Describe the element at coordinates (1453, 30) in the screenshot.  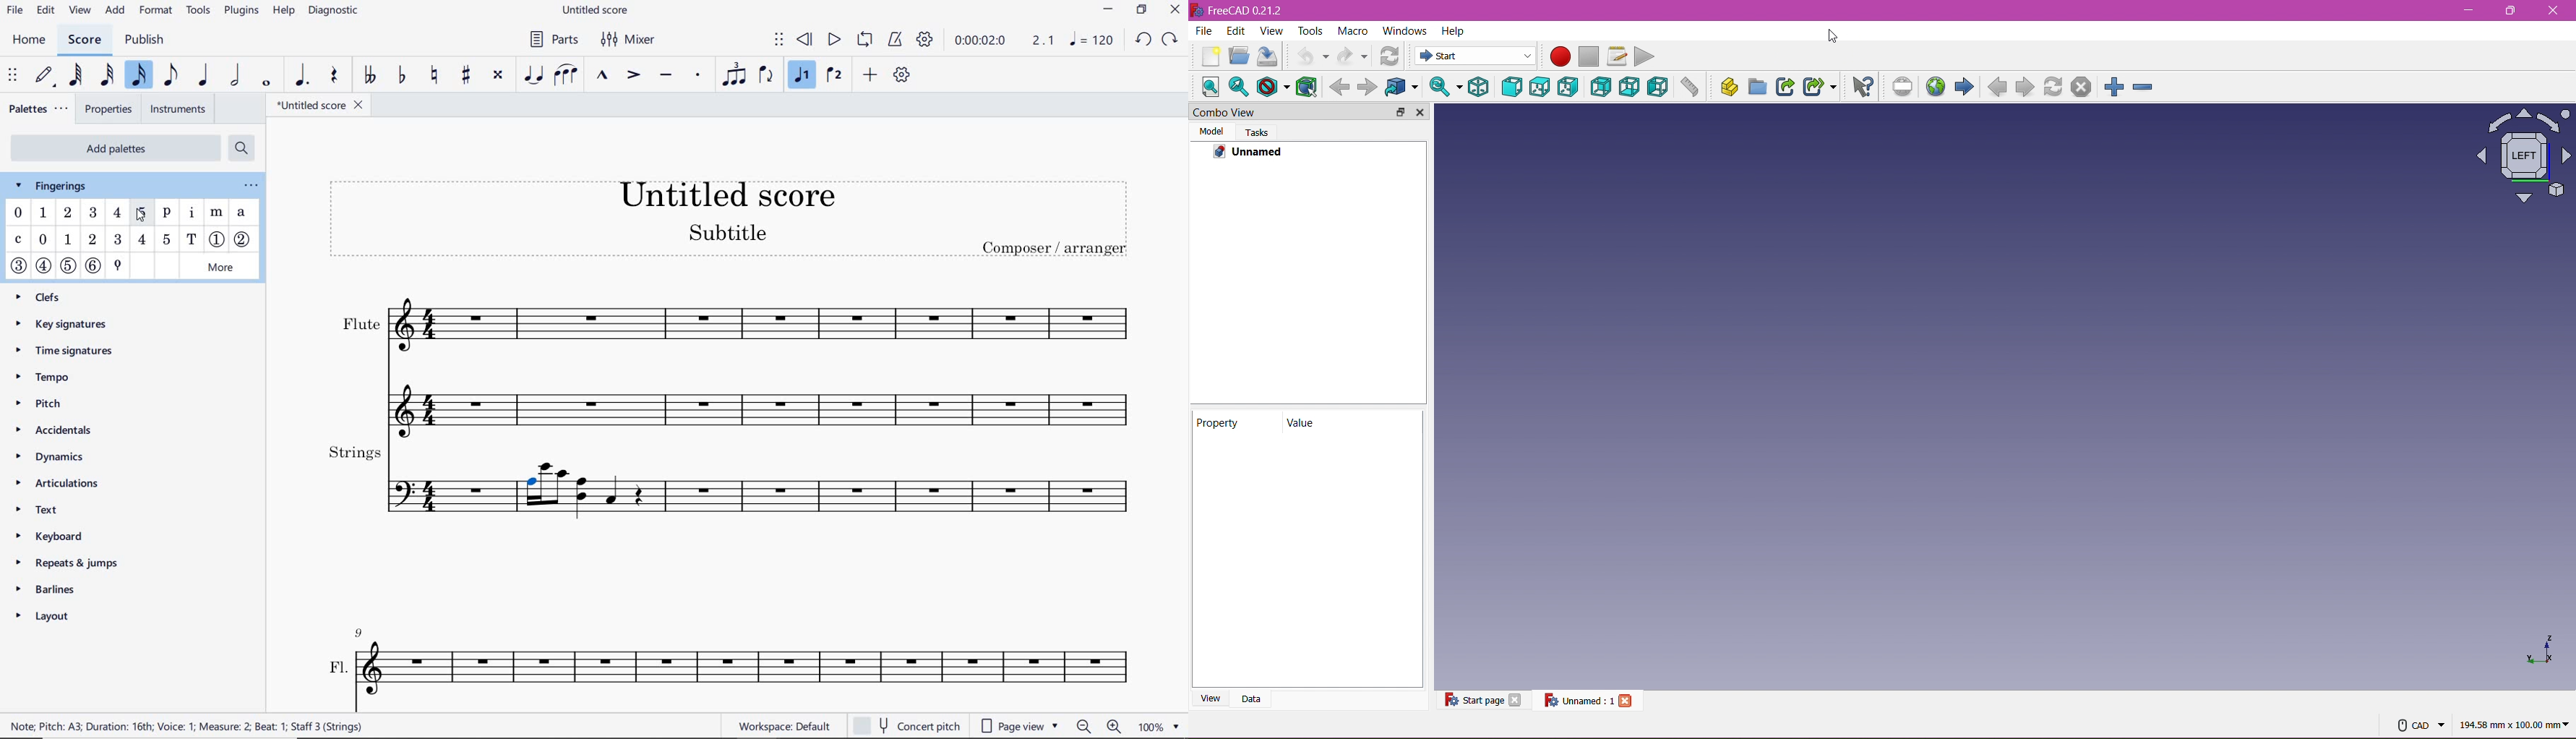
I see `Help` at that location.